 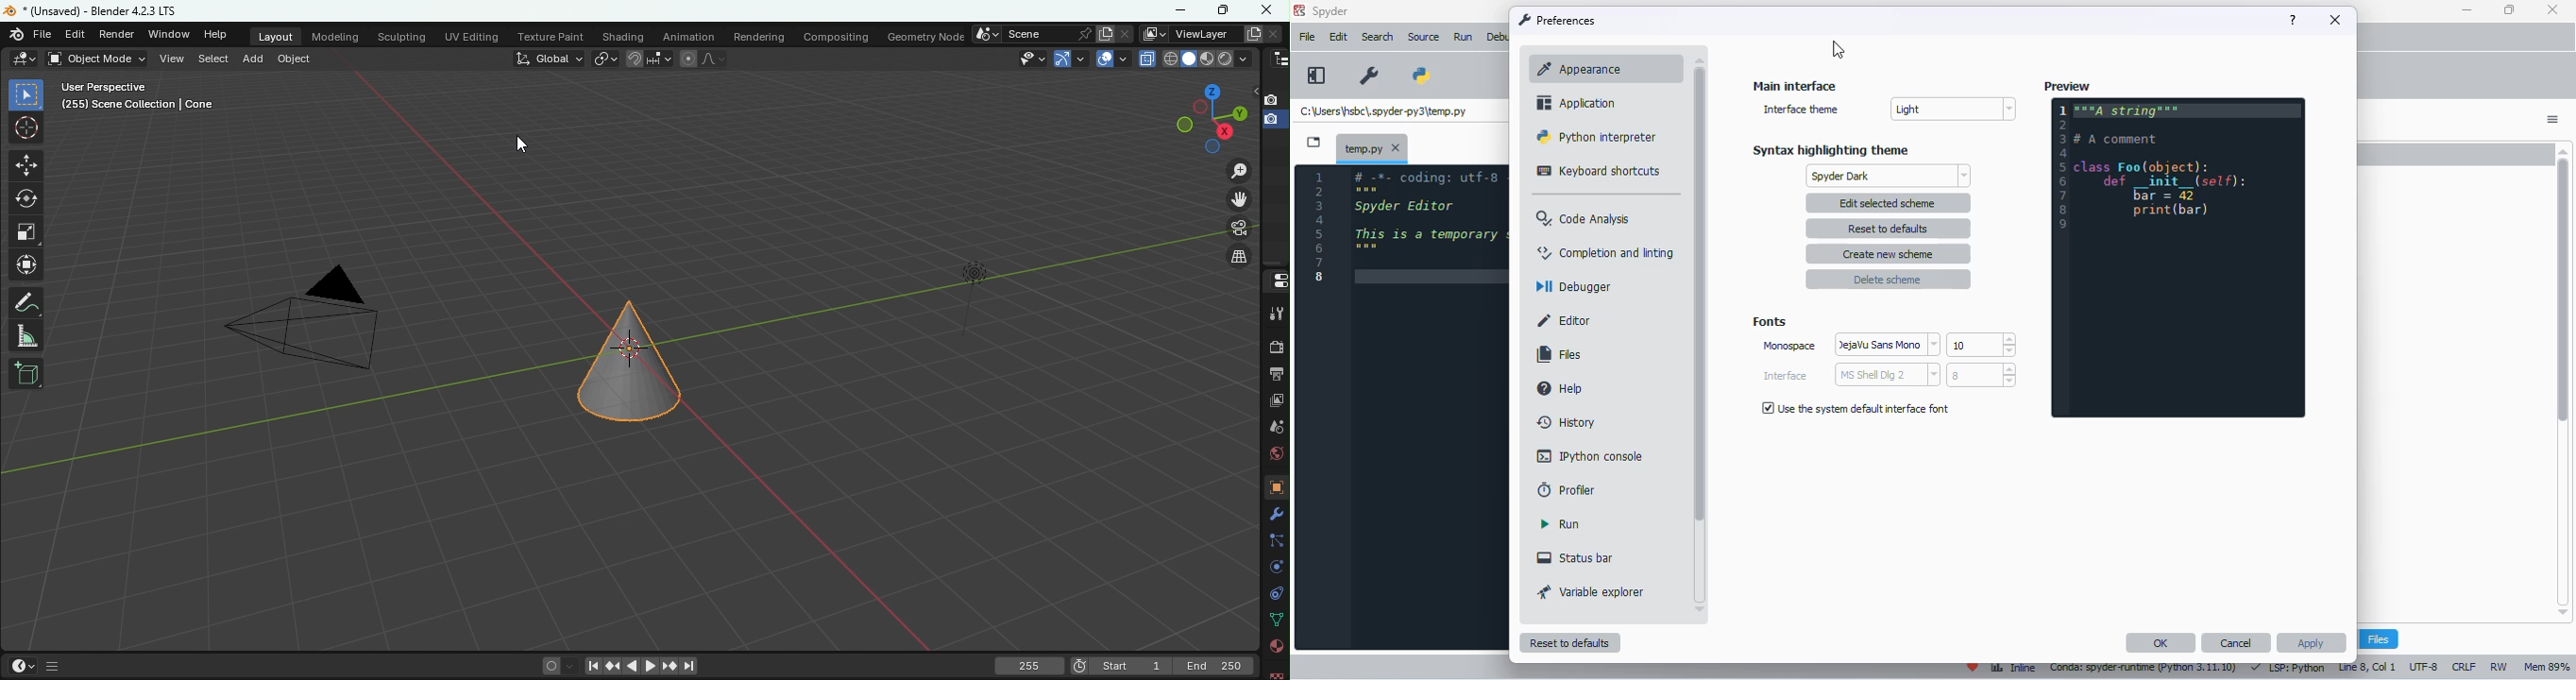 What do you see at coordinates (550, 666) in the screenshot?
I see `Auto keying` at bounding box center [550, 666].